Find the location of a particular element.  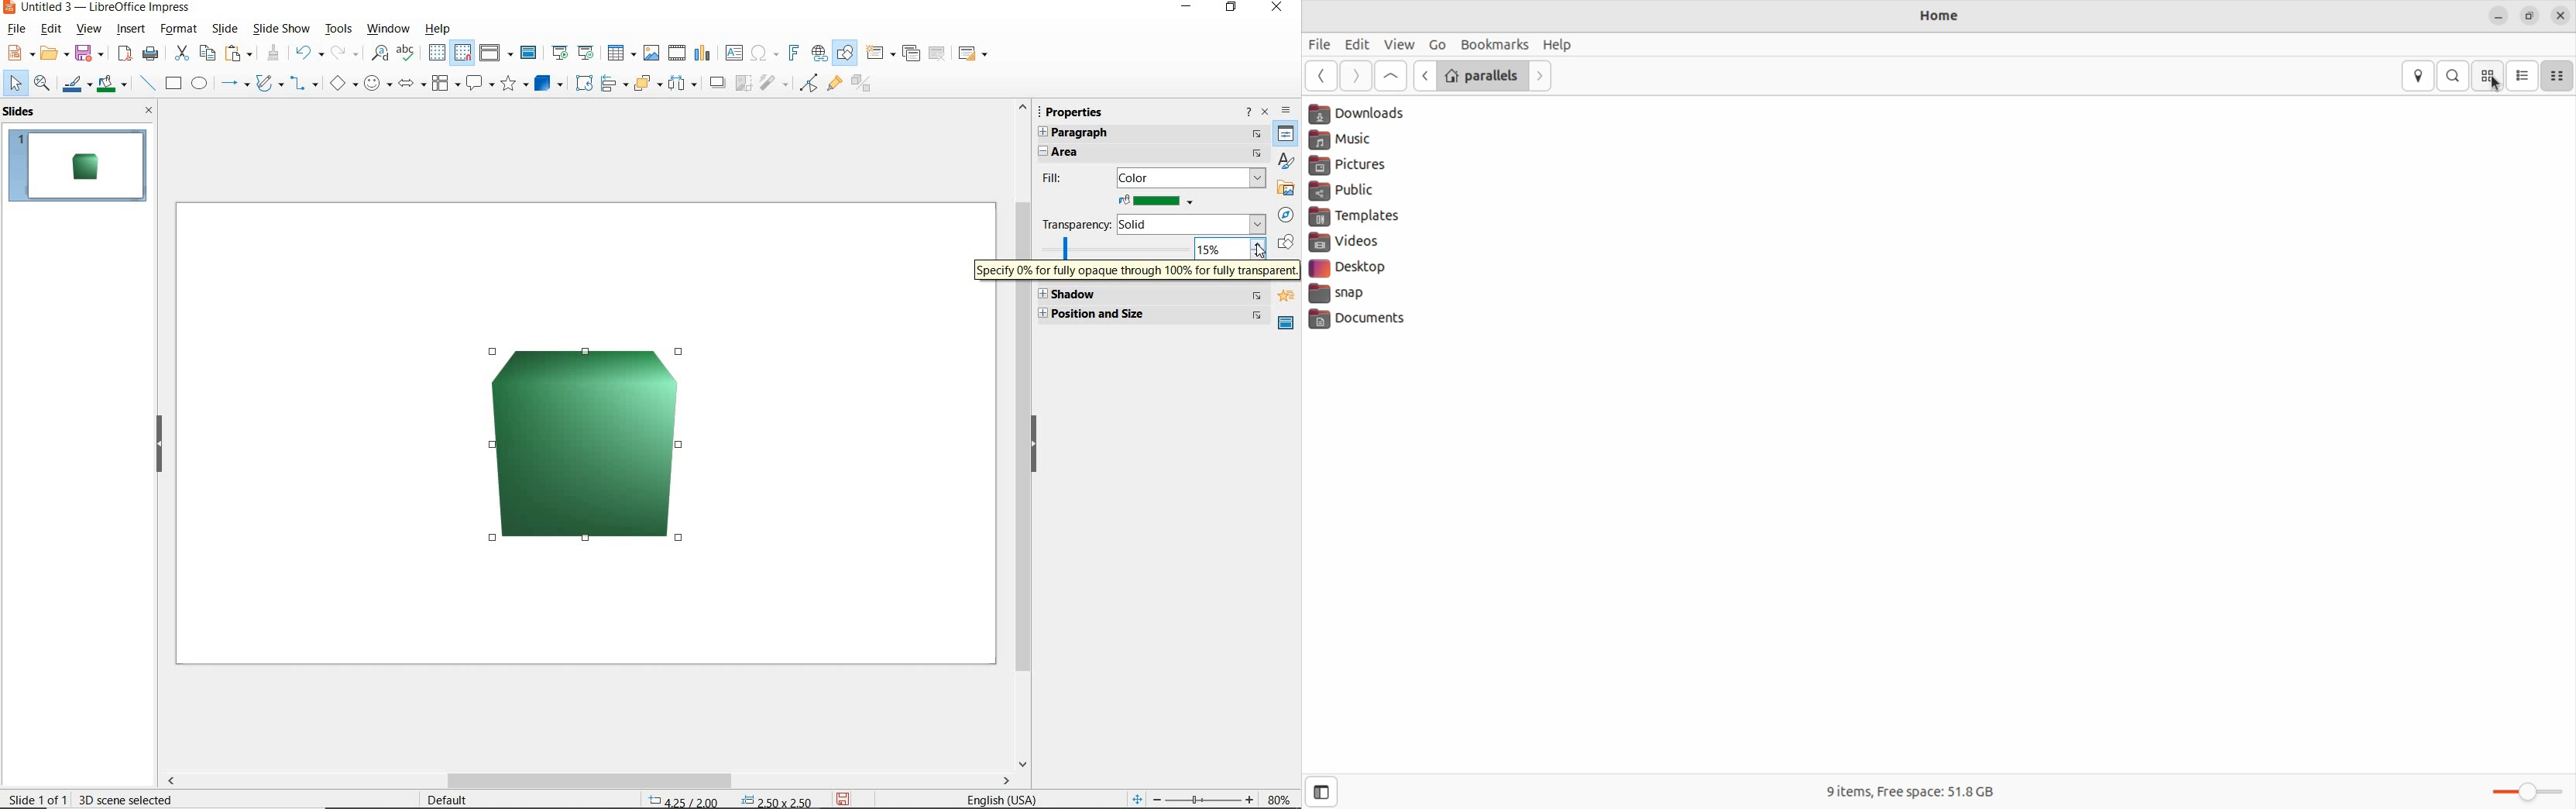

line color is located at coordinates (76, 85).